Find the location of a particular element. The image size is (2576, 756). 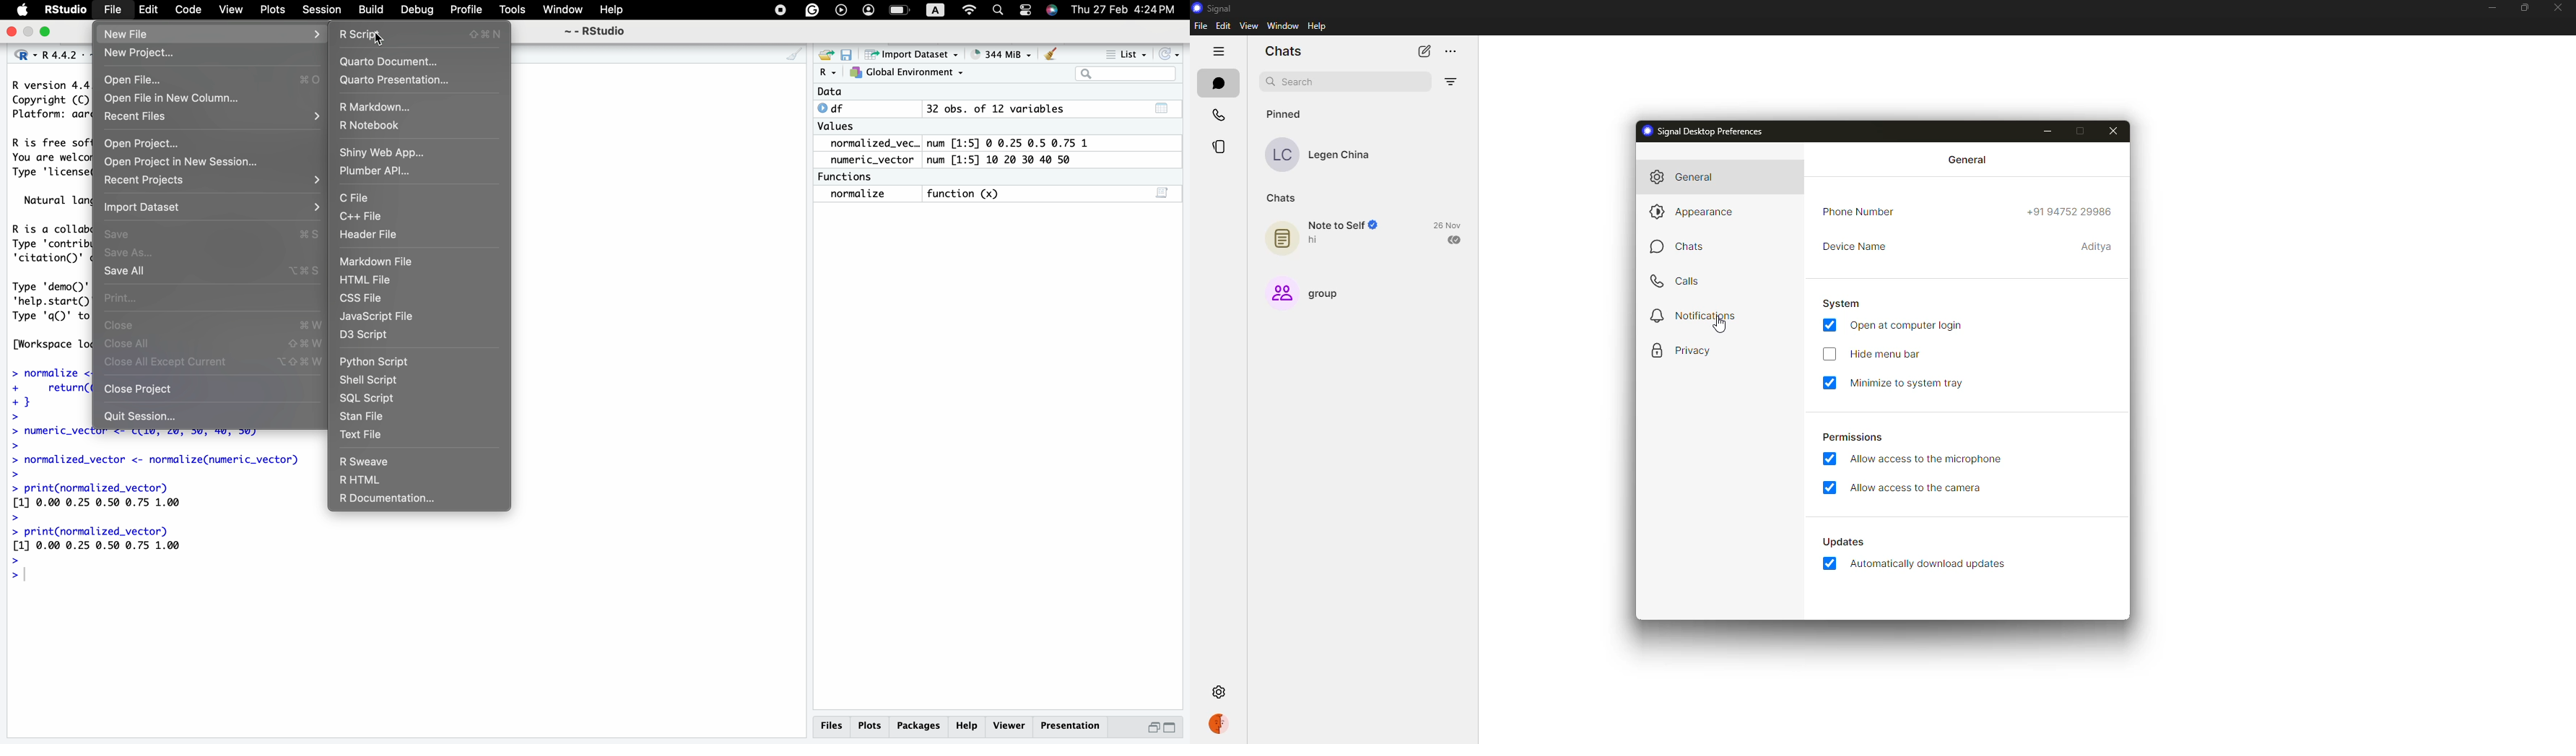

Code is located at coordinates (187, 11).